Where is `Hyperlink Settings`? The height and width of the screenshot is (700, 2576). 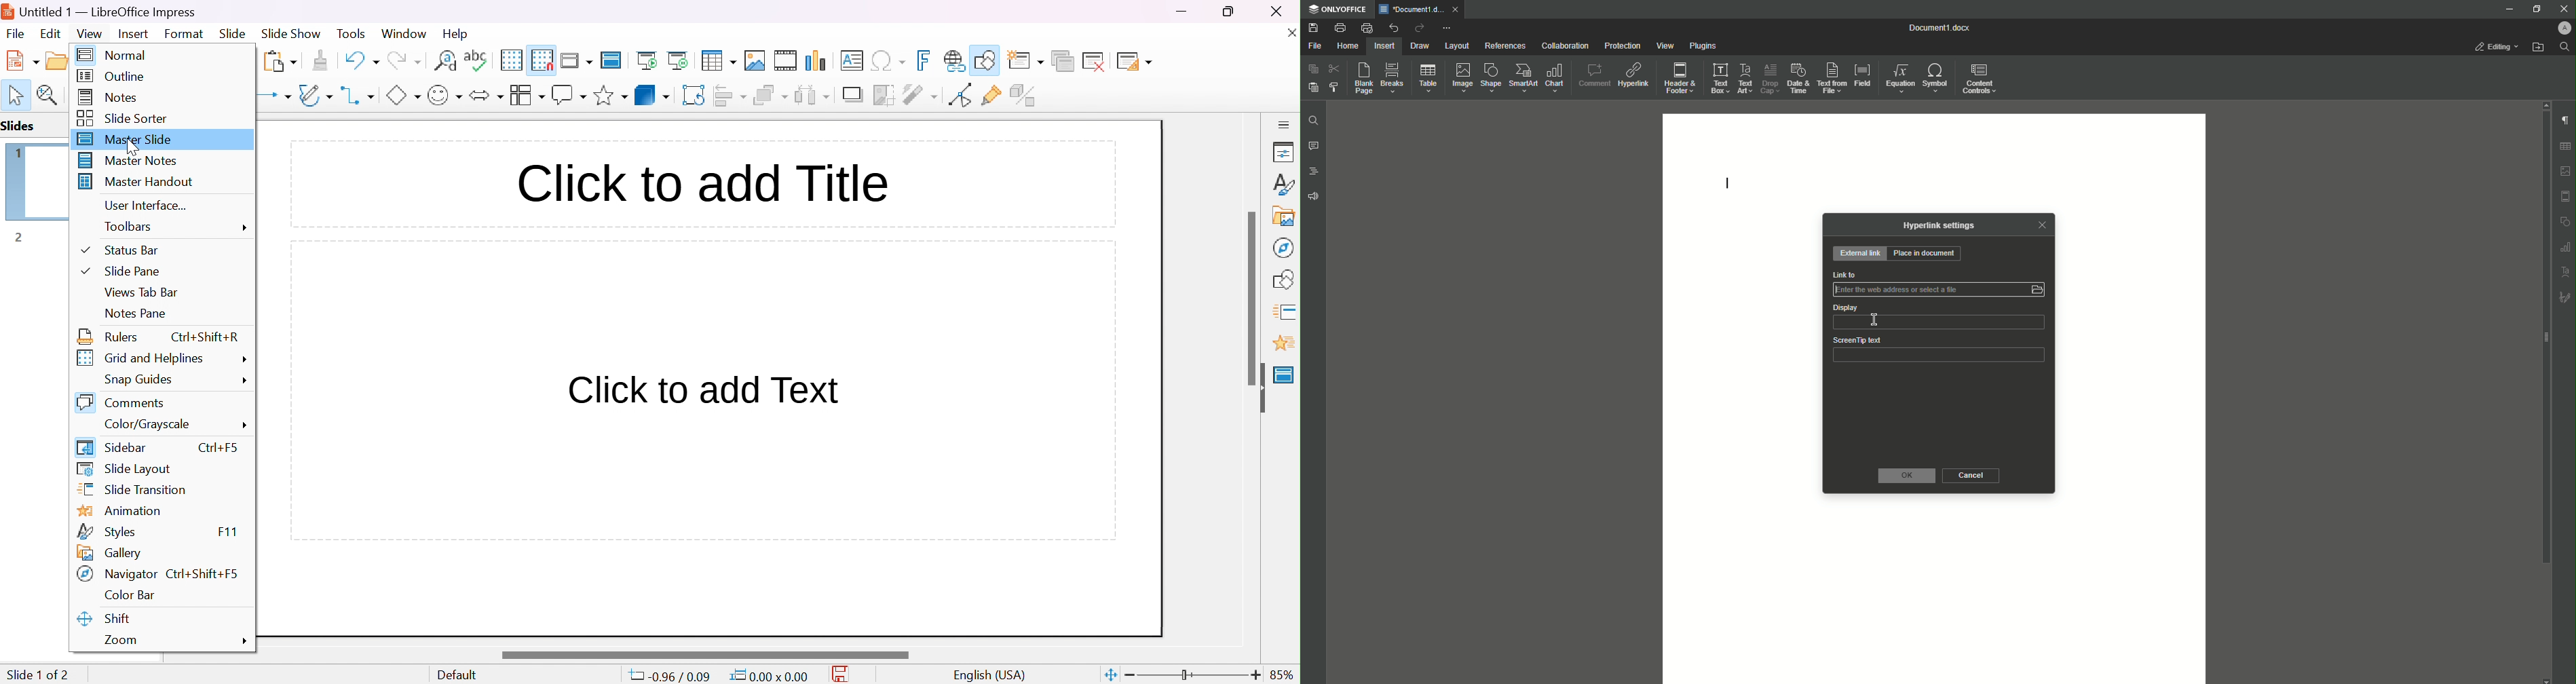
Hyperlink Settings is located at coordinates (1936, 229).